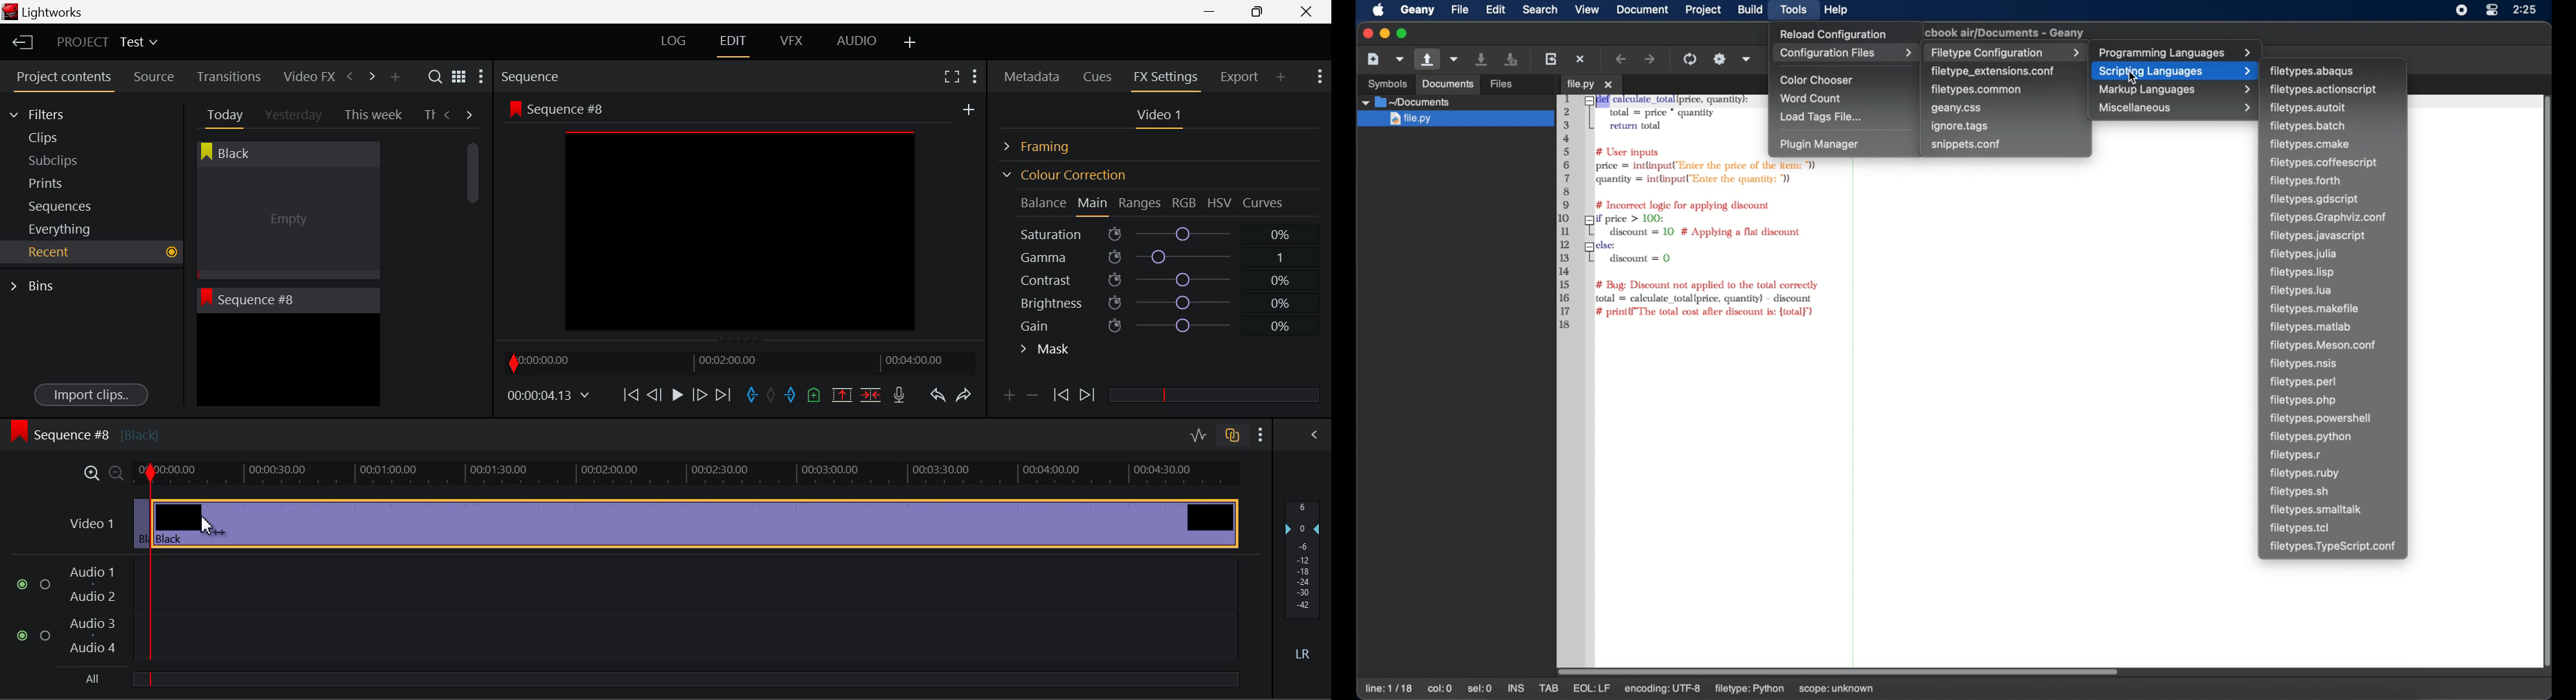 This screenshot has height=700, width=2576. I want to click on To End, so click(723, 395).